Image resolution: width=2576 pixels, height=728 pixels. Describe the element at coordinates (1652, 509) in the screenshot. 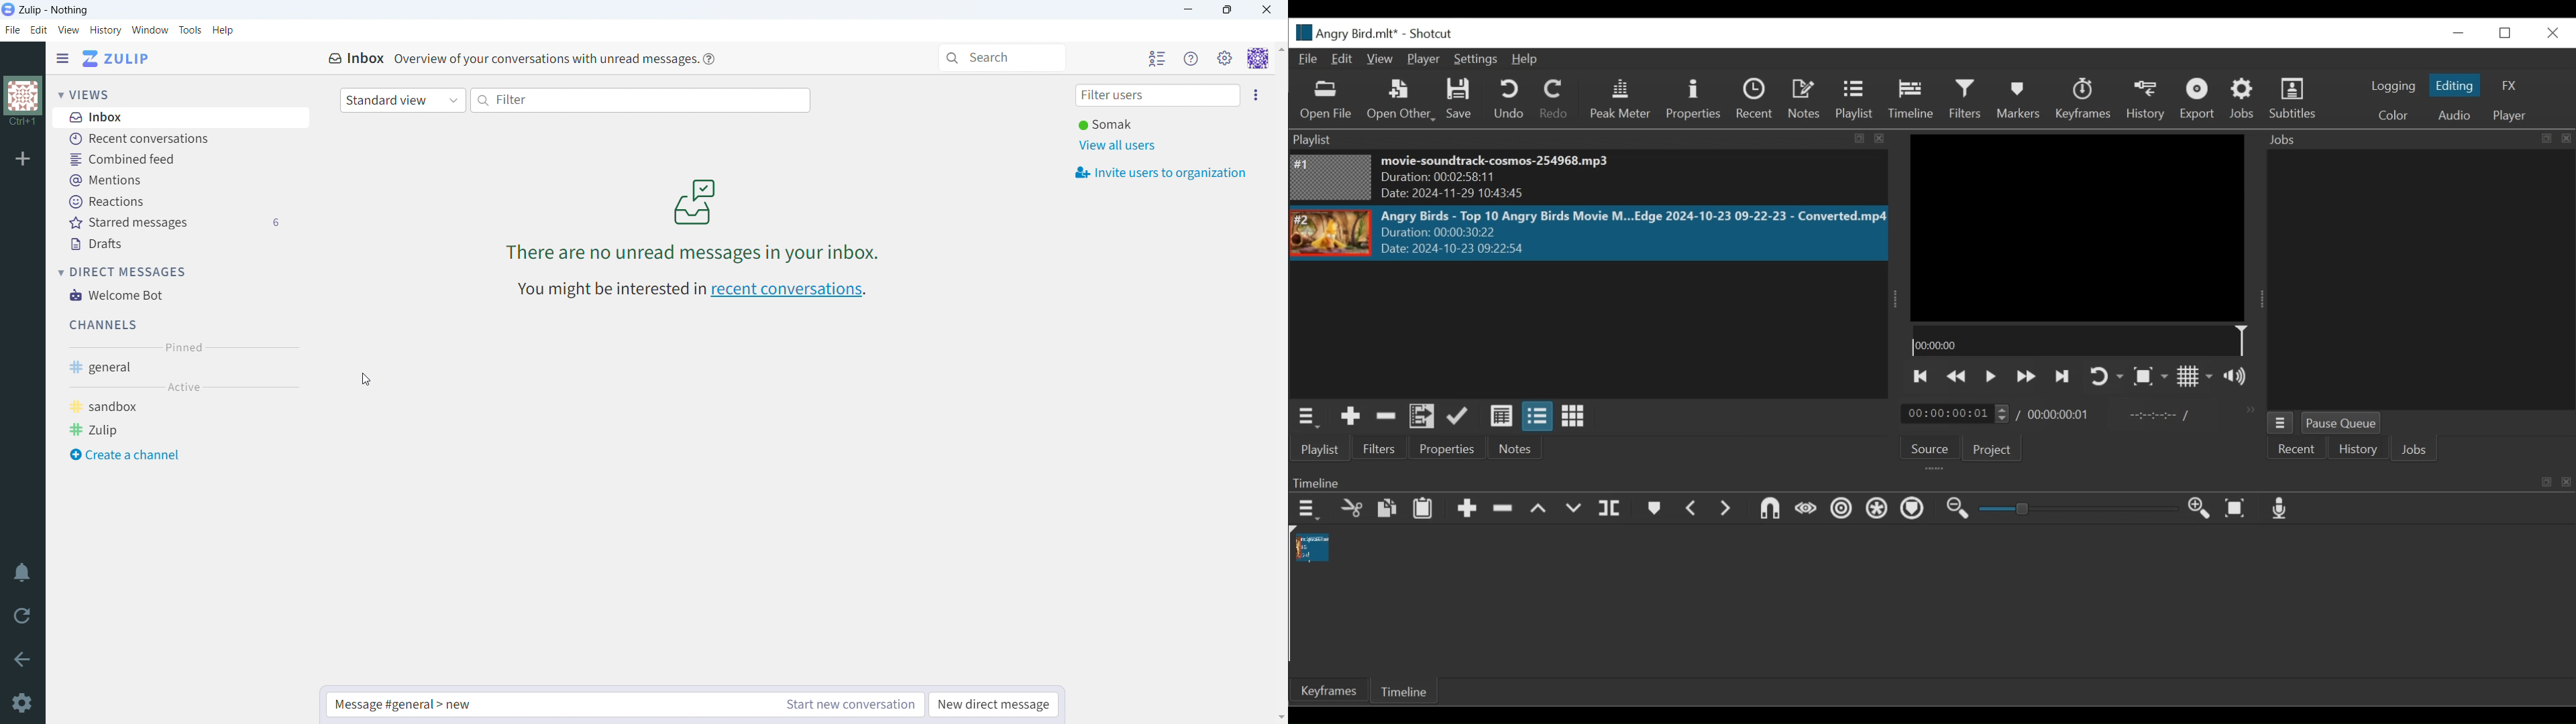

I see `Markers` at that location.